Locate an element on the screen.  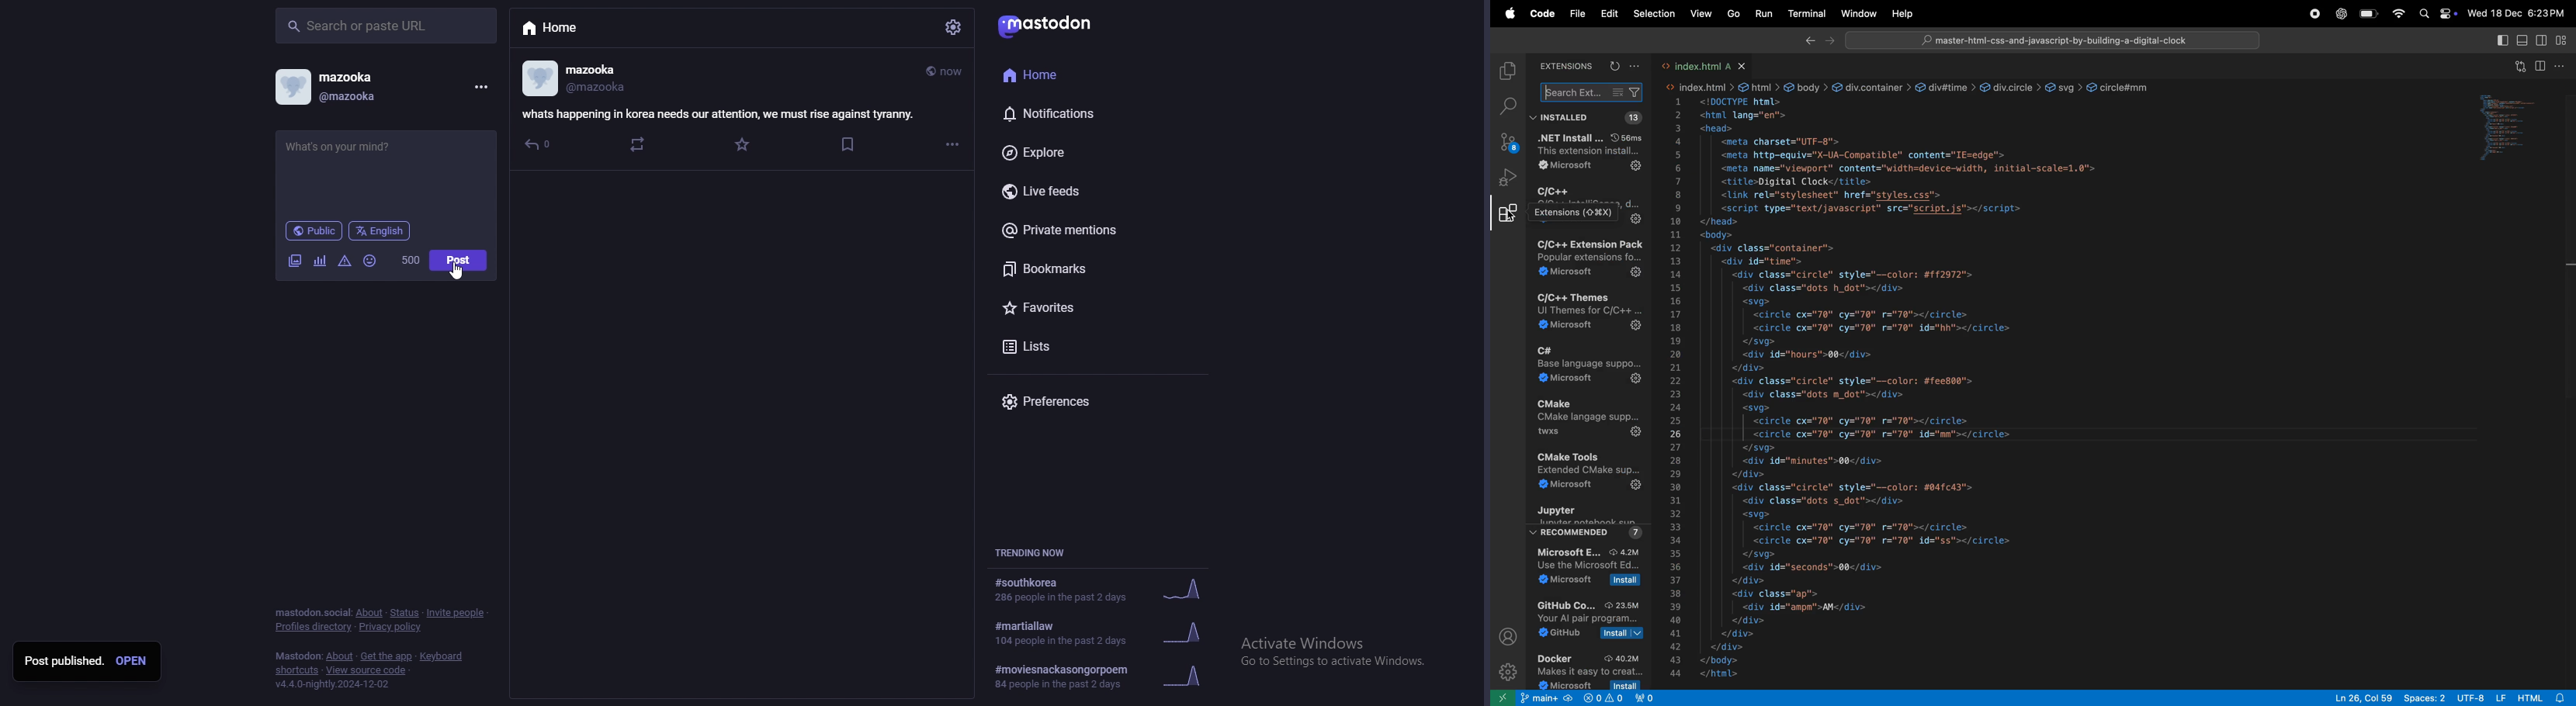
spaces 2 is located at coordinates (2423, 698).